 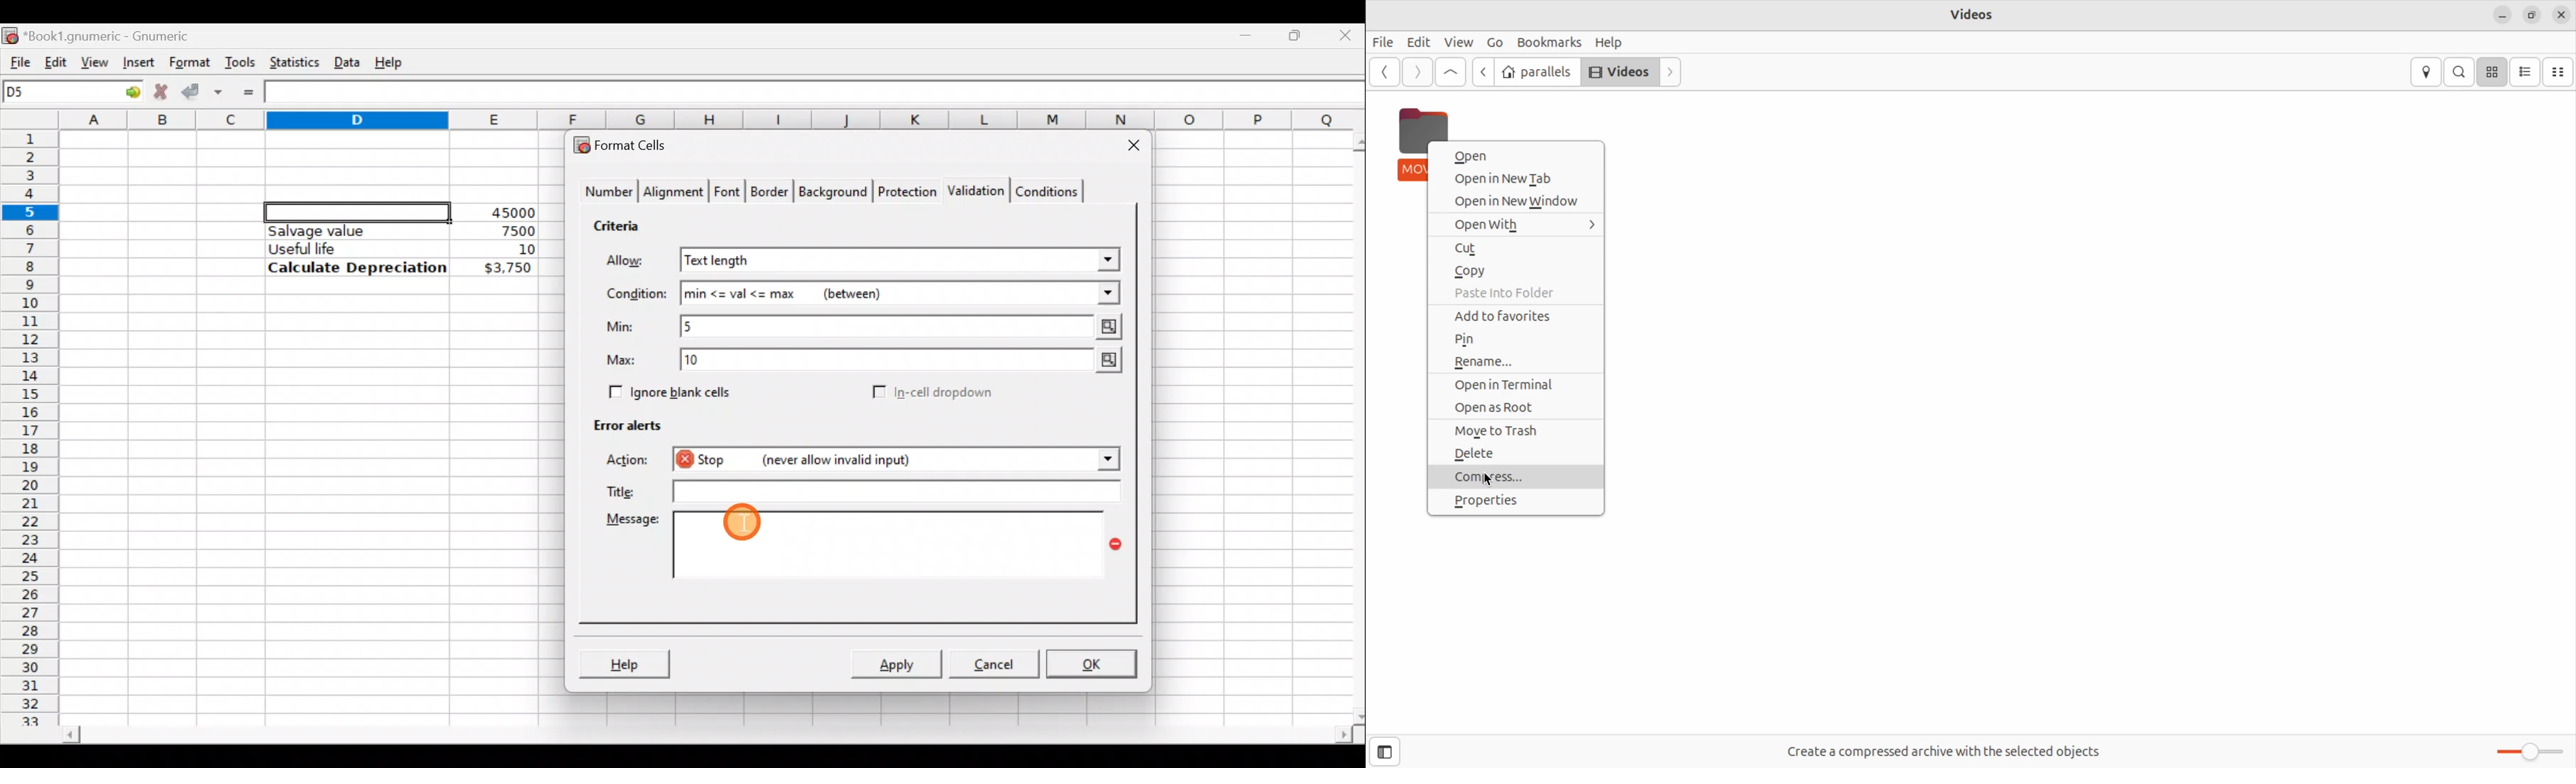 I want to click on list view, so click(x=2526, y=72).